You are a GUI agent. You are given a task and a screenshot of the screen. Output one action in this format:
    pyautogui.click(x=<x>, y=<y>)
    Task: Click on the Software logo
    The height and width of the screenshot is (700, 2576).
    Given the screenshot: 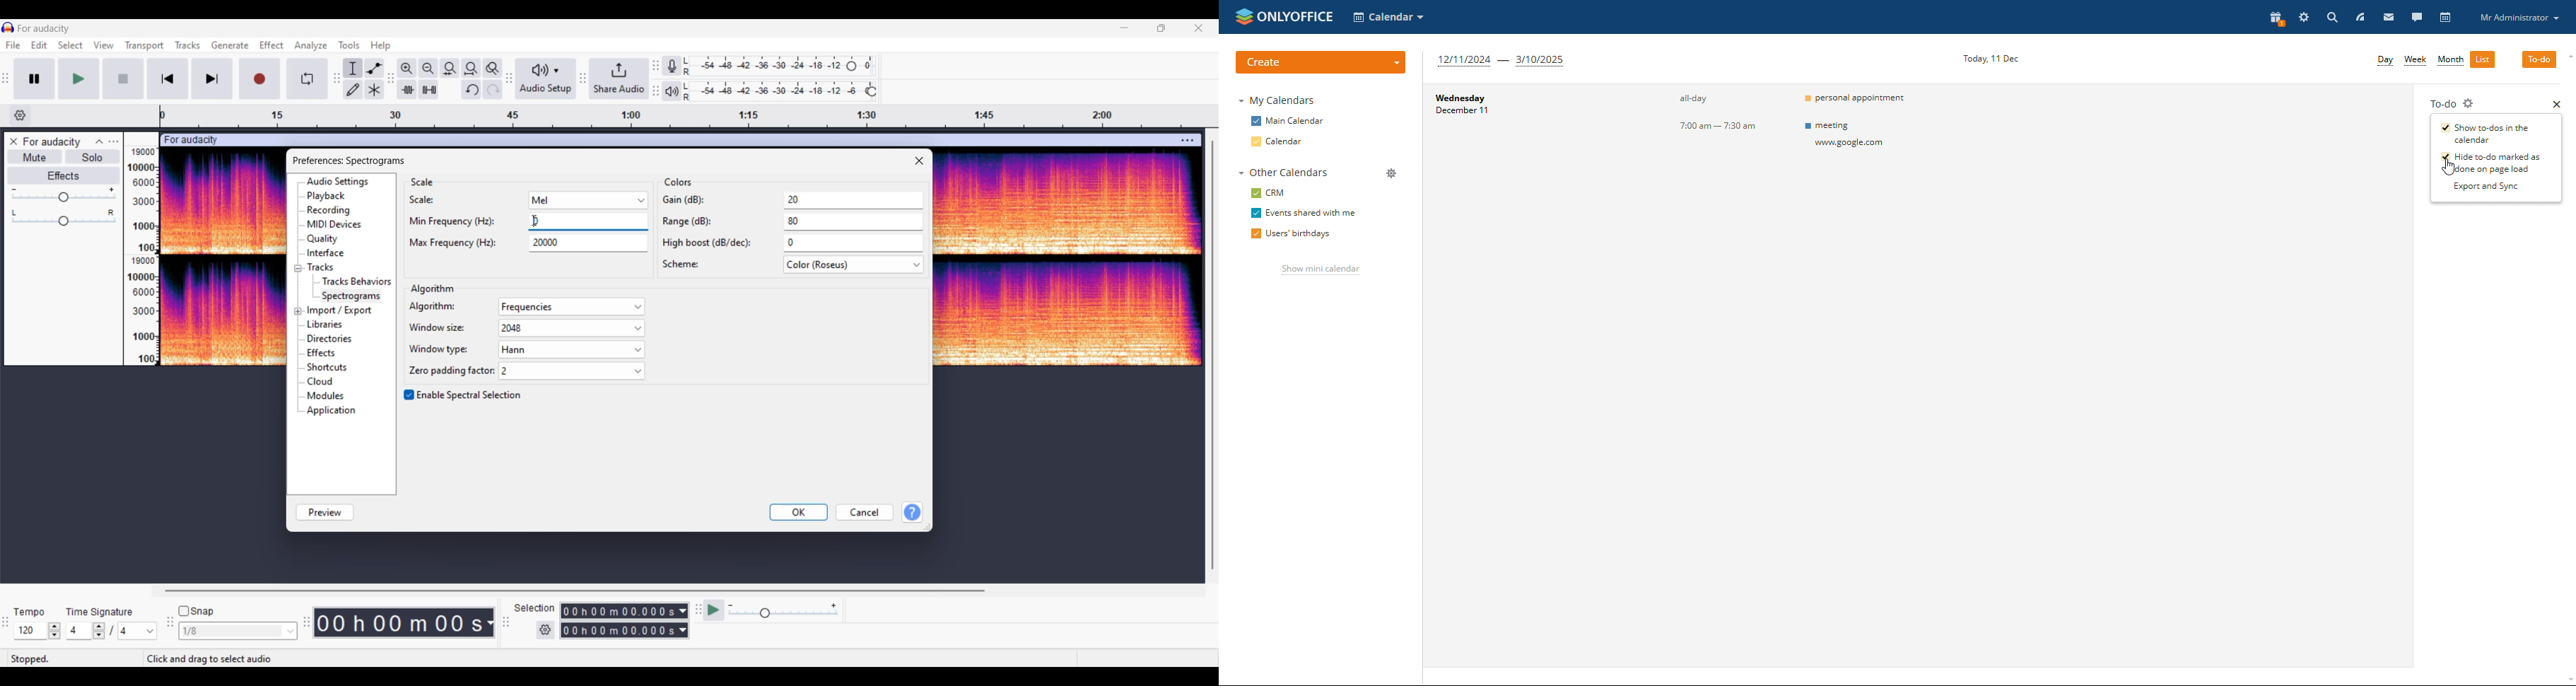 What is the action you would take?
    pyautogui.click(x=8, y=27)
    